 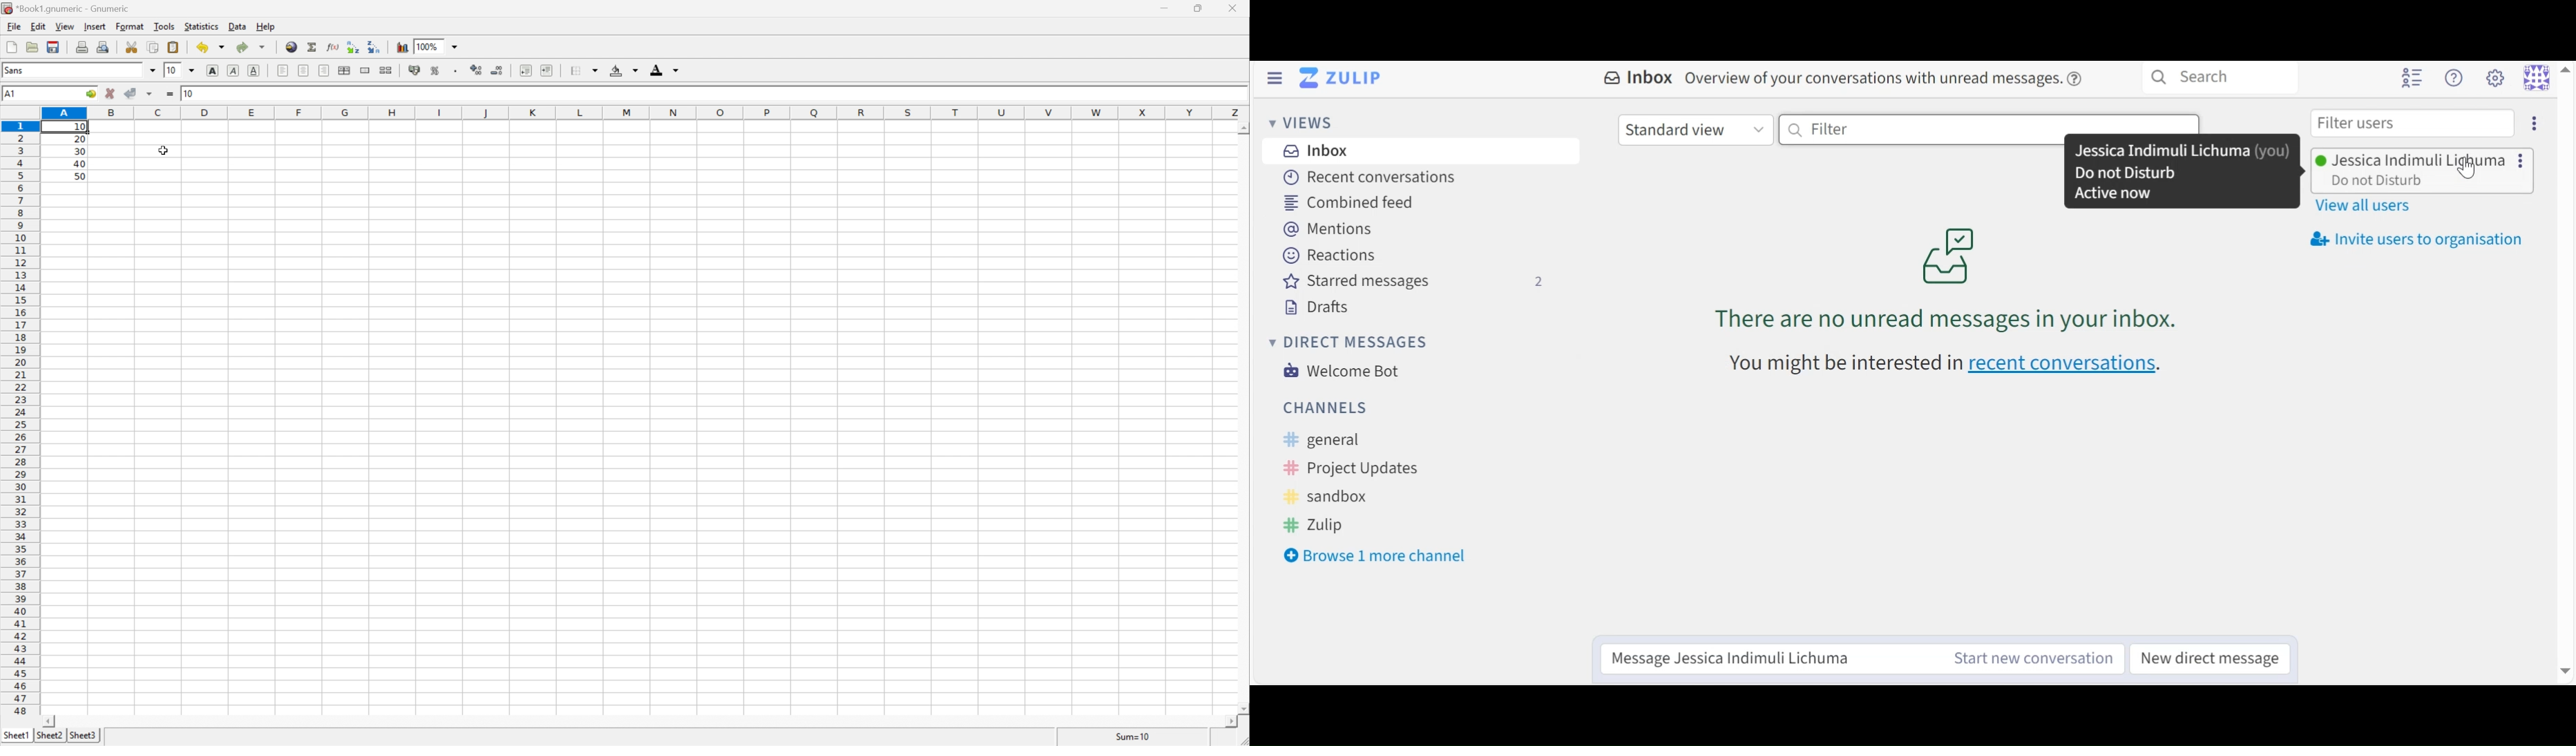 What do you see at coordinates (34, 45) in the screenshot?
I see `Open a file` at bounding box center [34, 45].